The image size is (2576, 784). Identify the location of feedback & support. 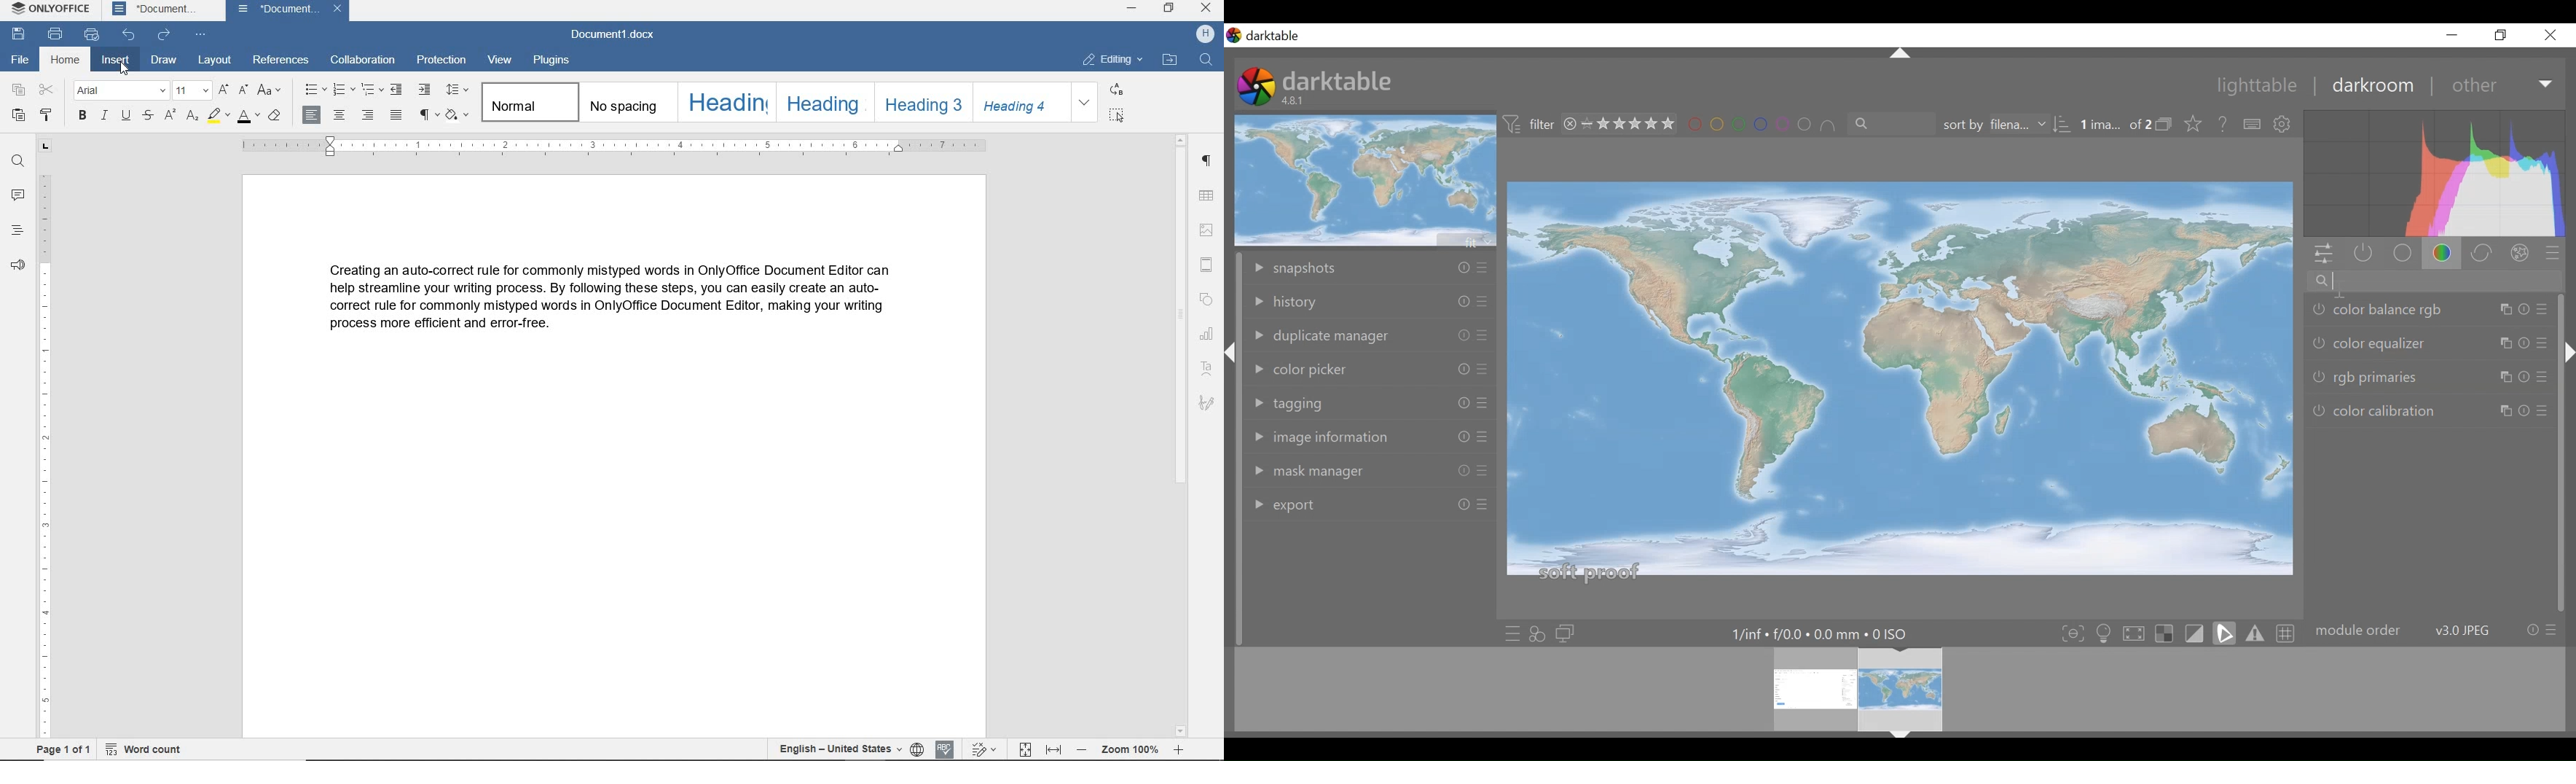
(18, 266).